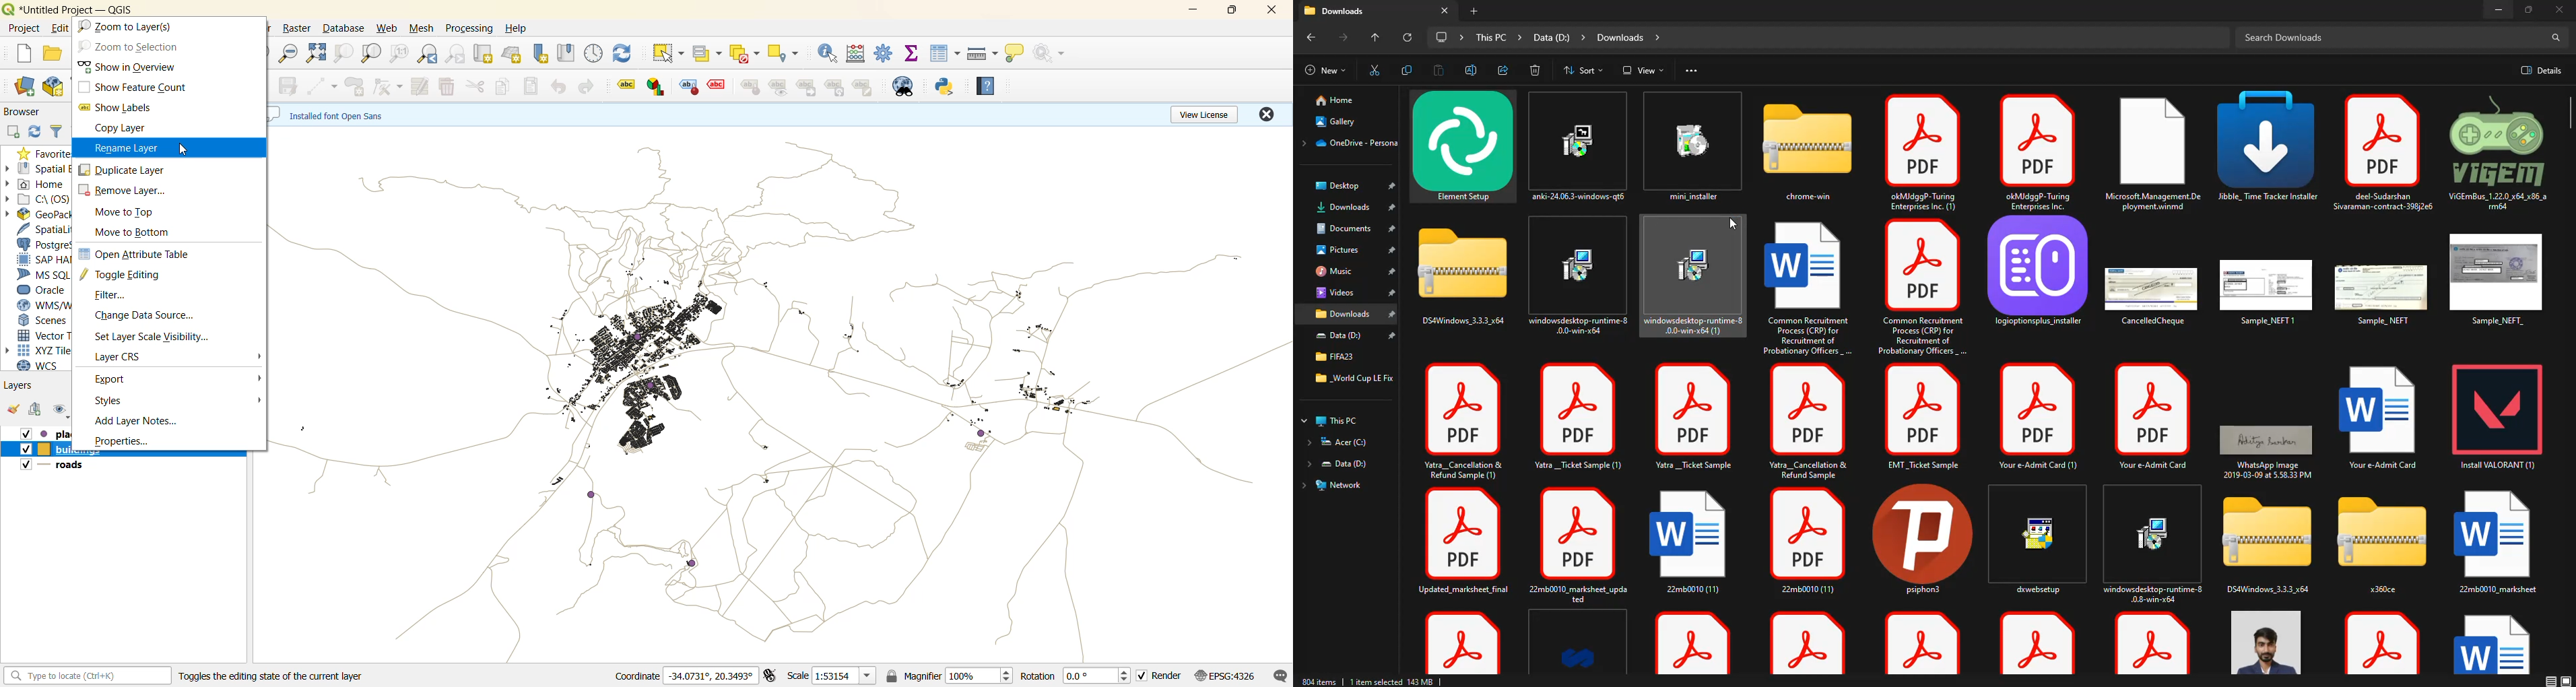  I want to click on file, so click(2152, 418).